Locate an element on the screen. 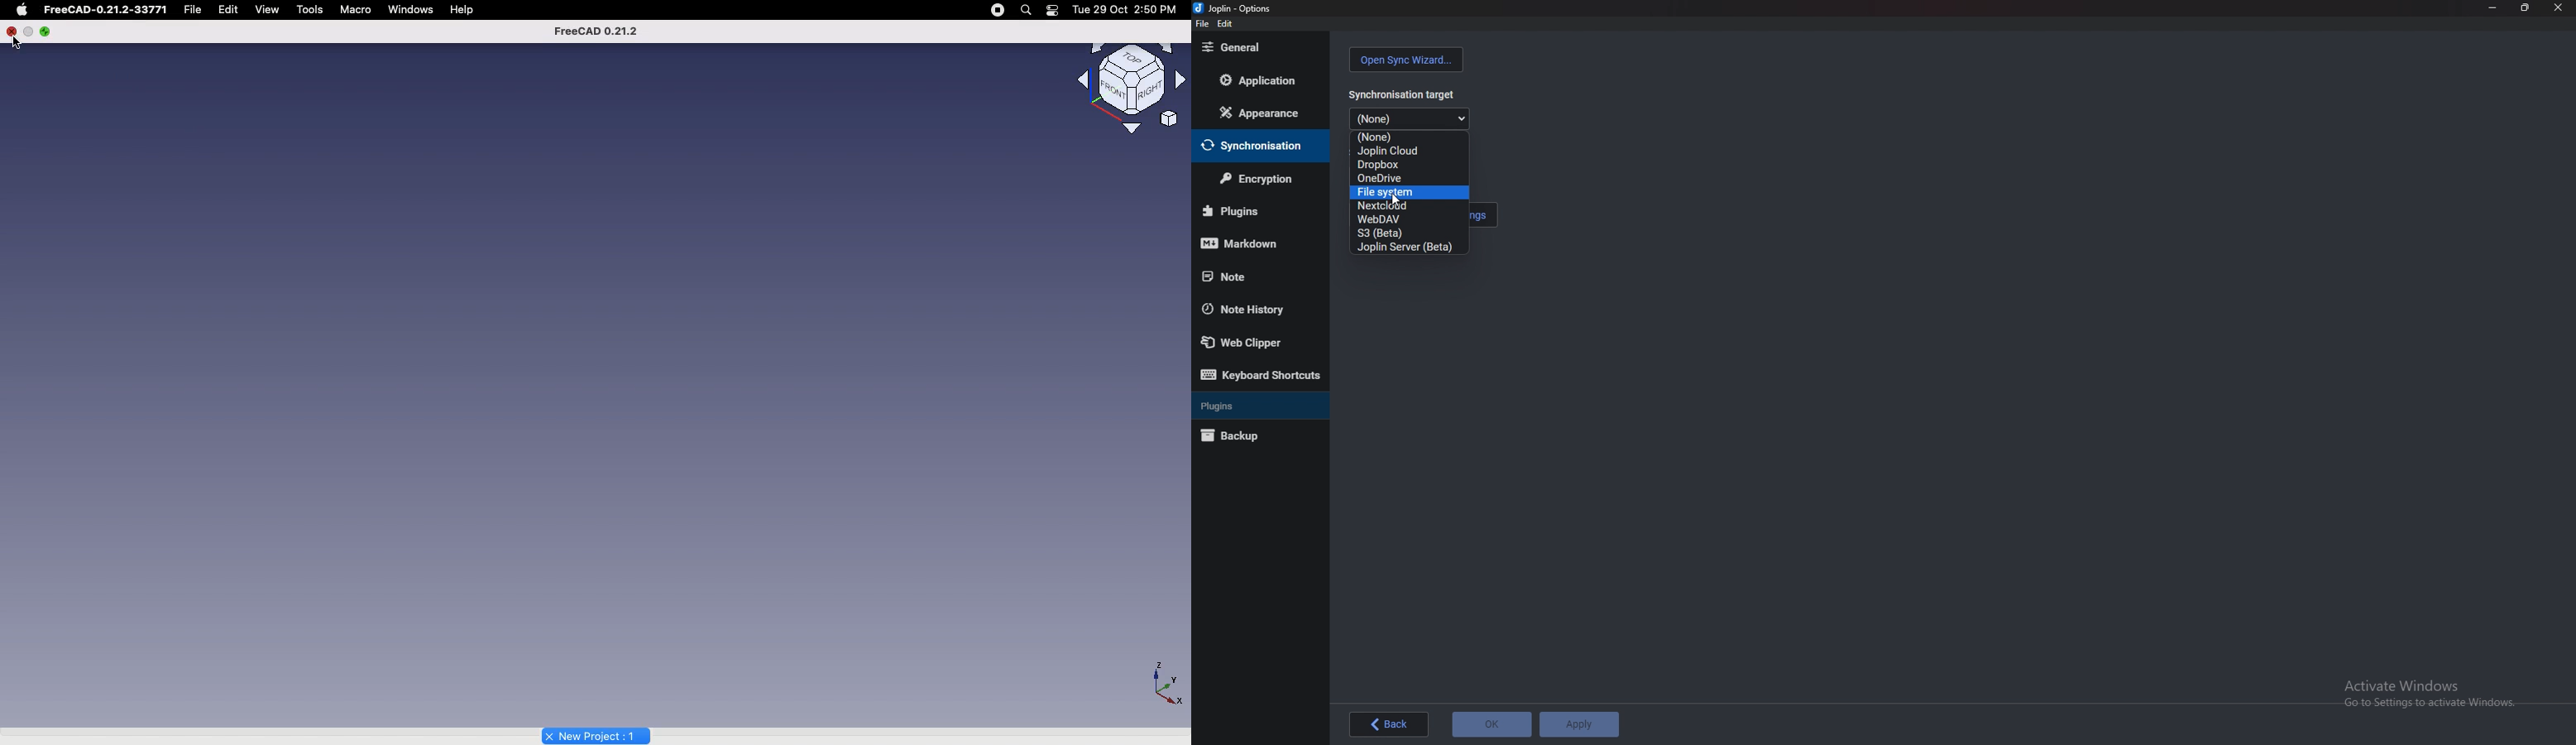  General is located at coordinates (1258, 46).